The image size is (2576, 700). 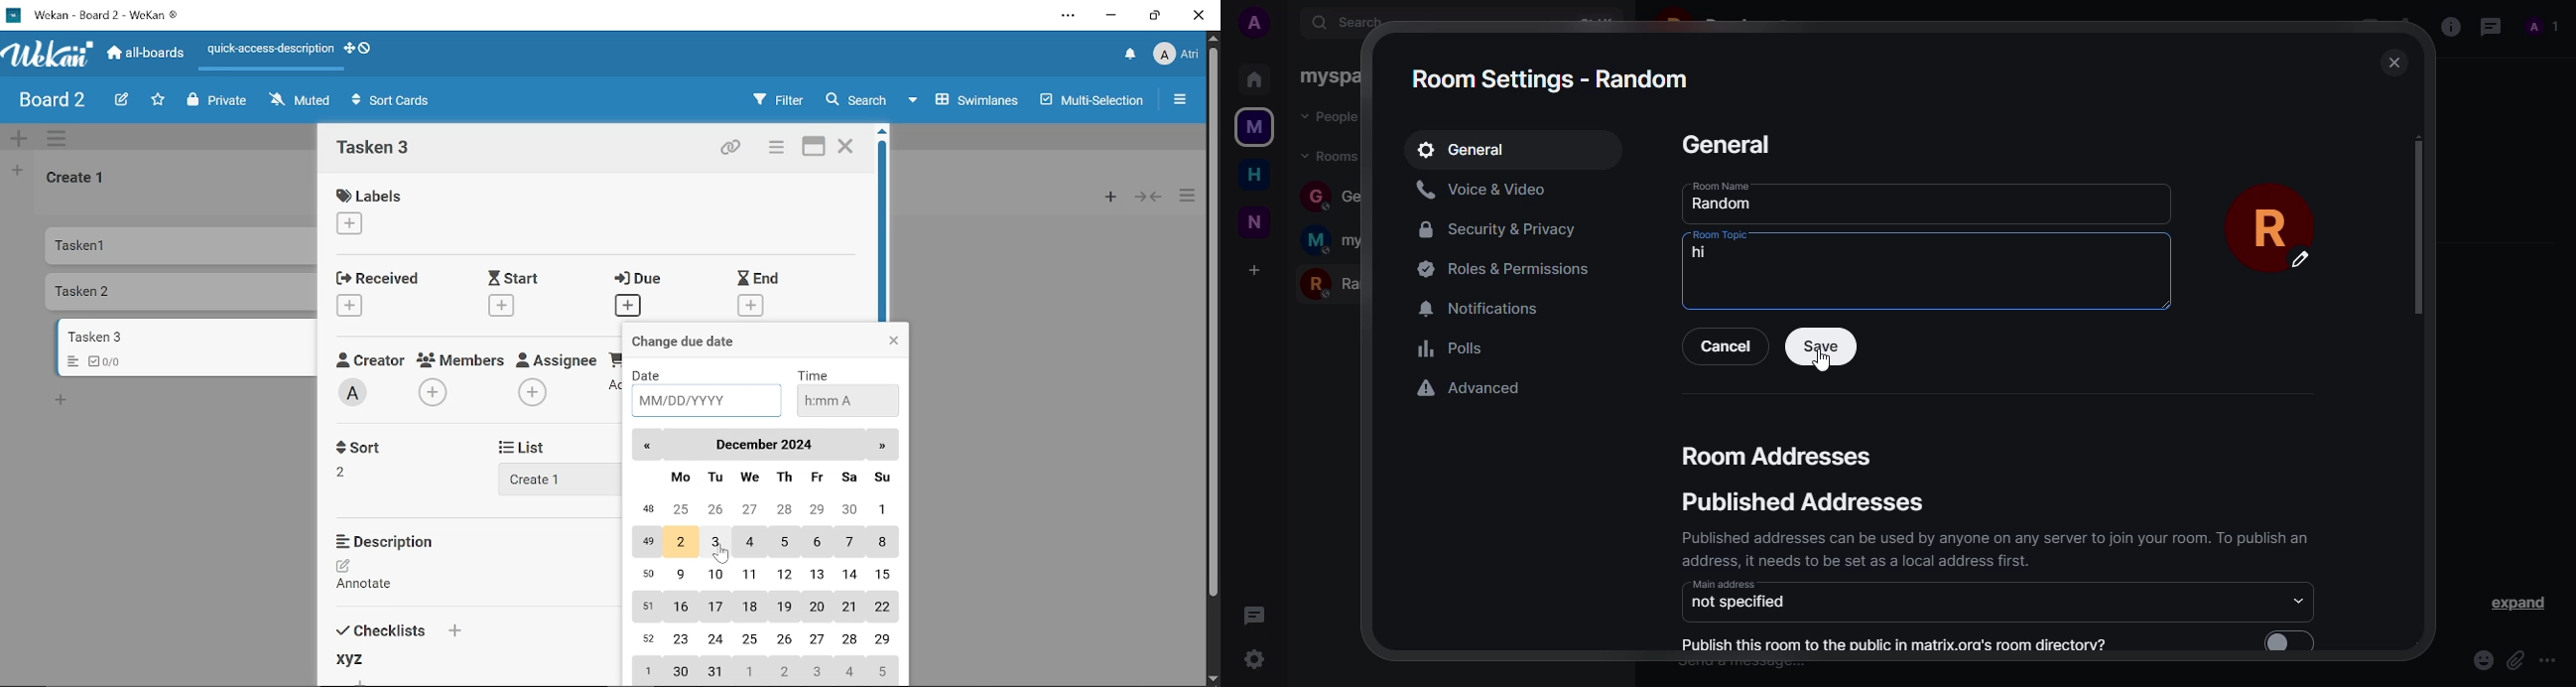 What do you see at coordinates (396, 102) in the screenshot?
I see `Sort cards` at bounding box center [396, 102].